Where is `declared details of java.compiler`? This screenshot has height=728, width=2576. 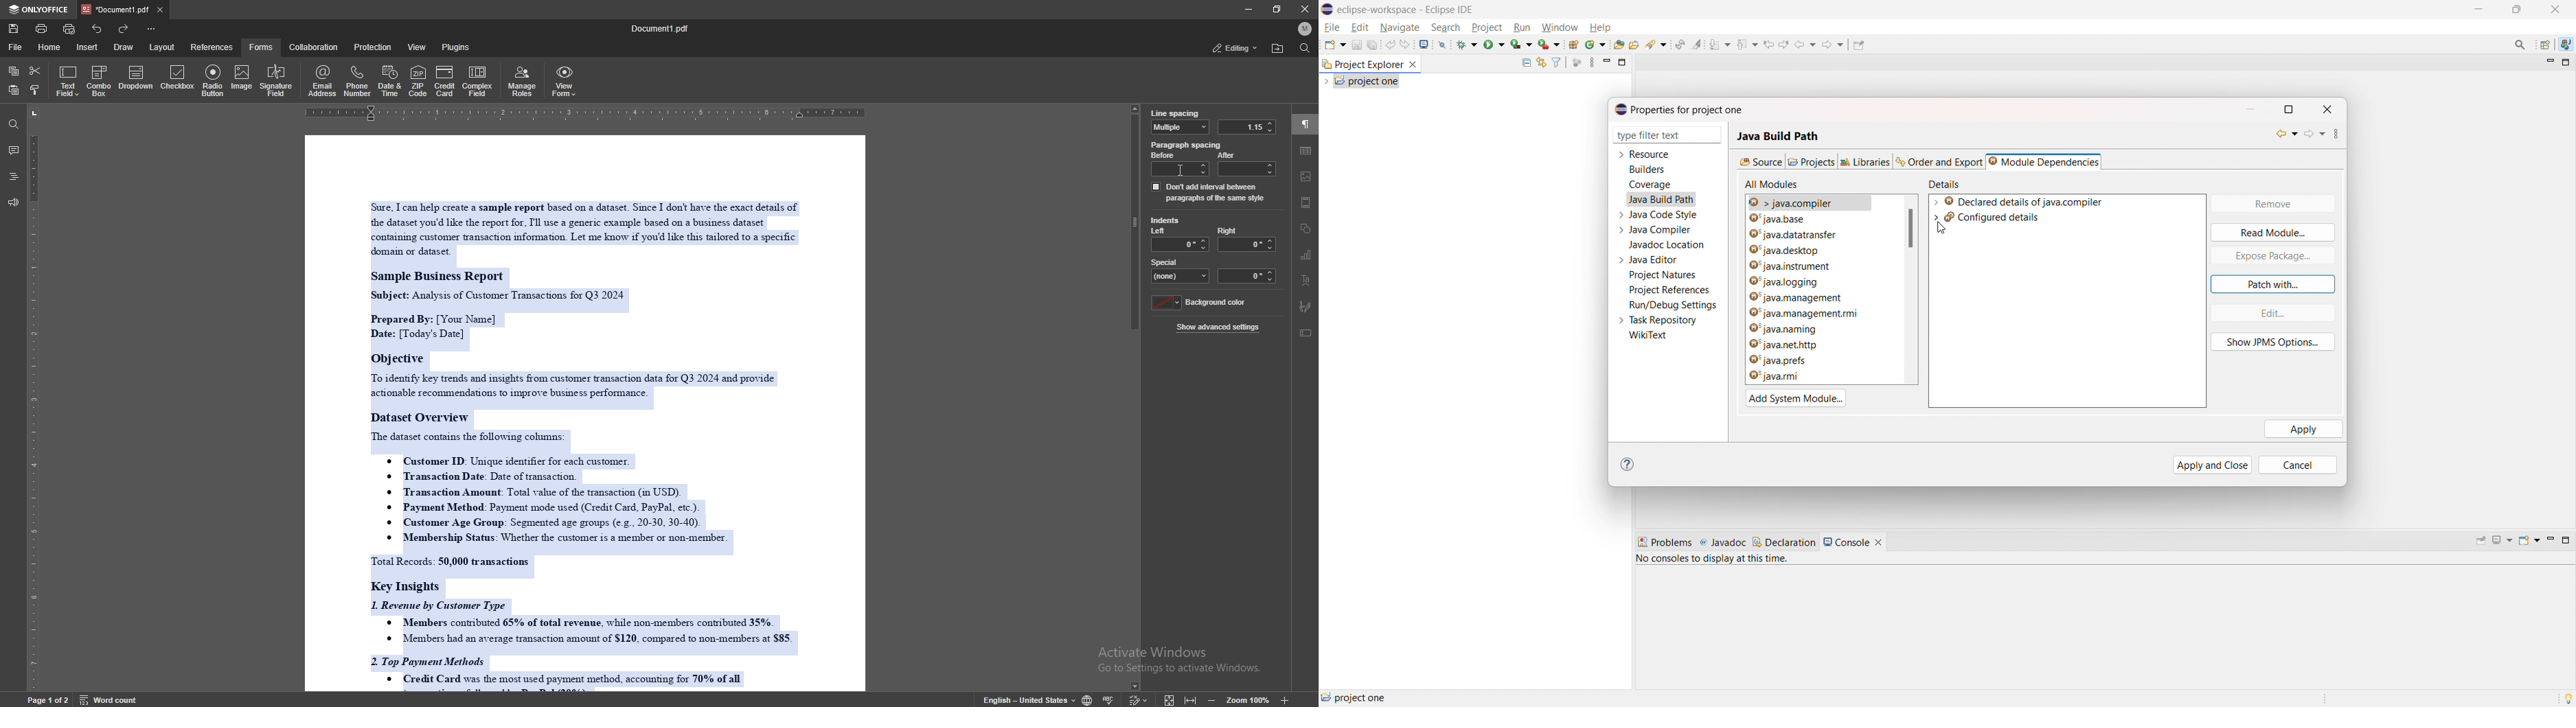 declared details of java.compiler is located at coordinates (2023, 202).